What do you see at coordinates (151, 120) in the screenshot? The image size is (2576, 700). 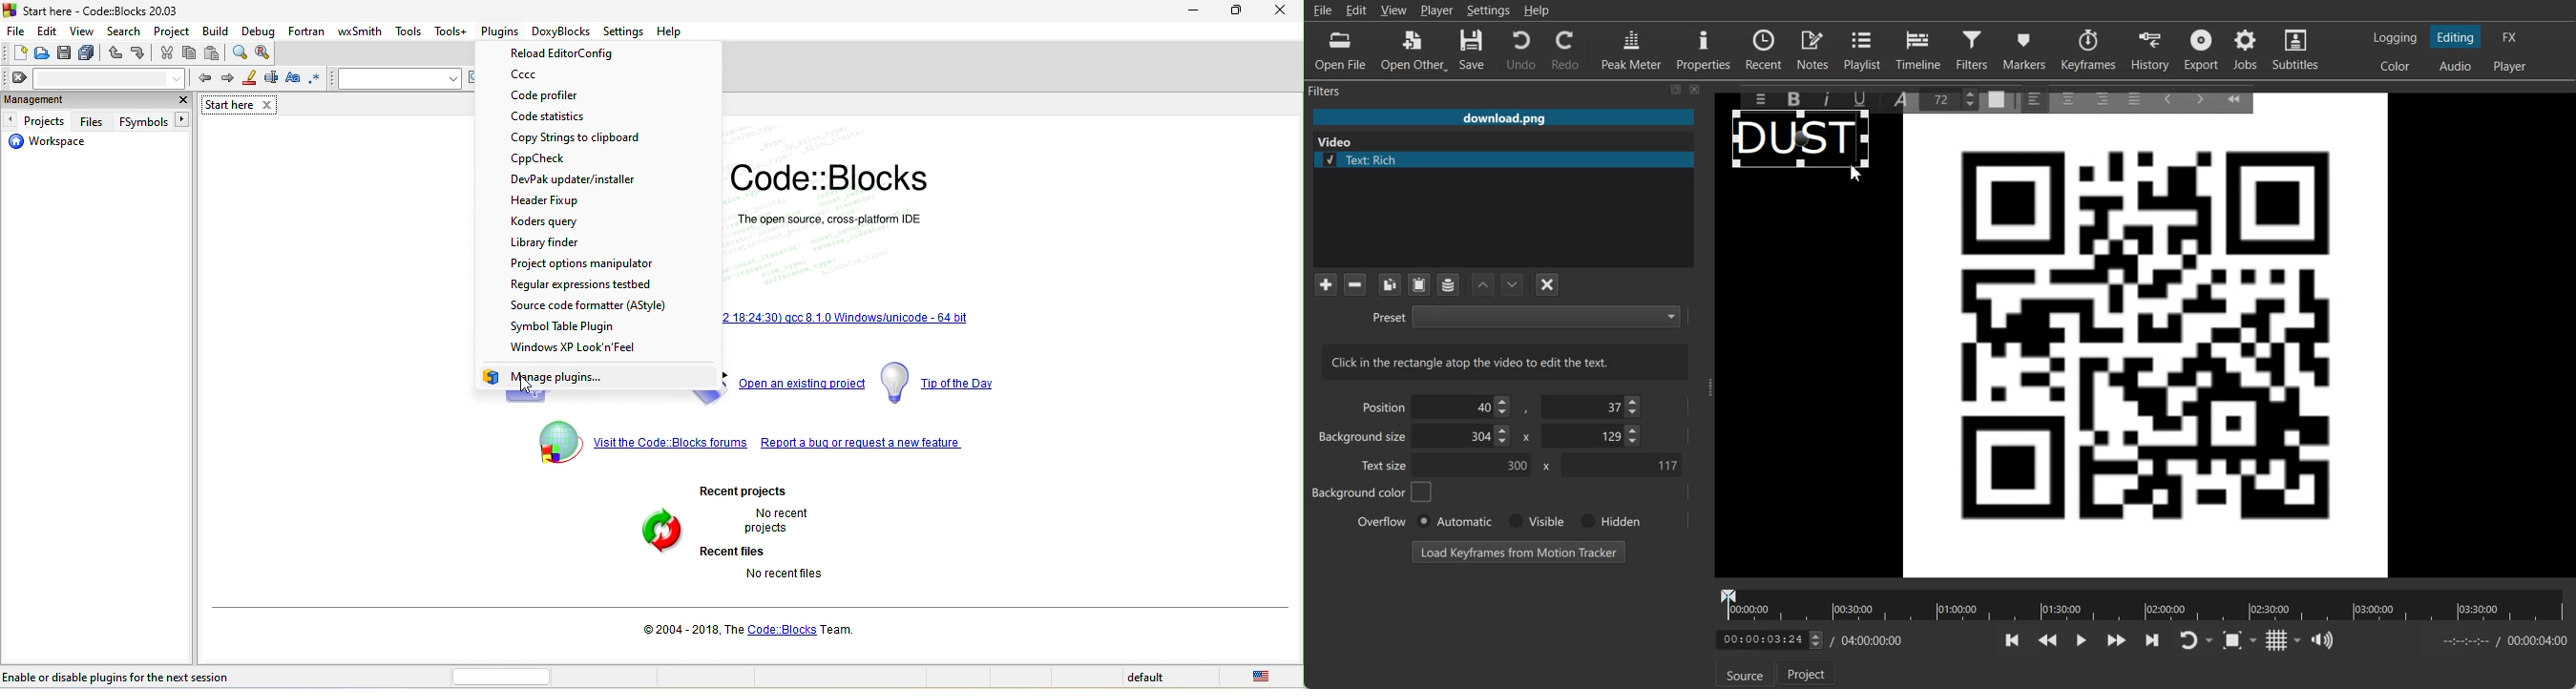 I see `fsymbols` at bounding box center [151, 120].